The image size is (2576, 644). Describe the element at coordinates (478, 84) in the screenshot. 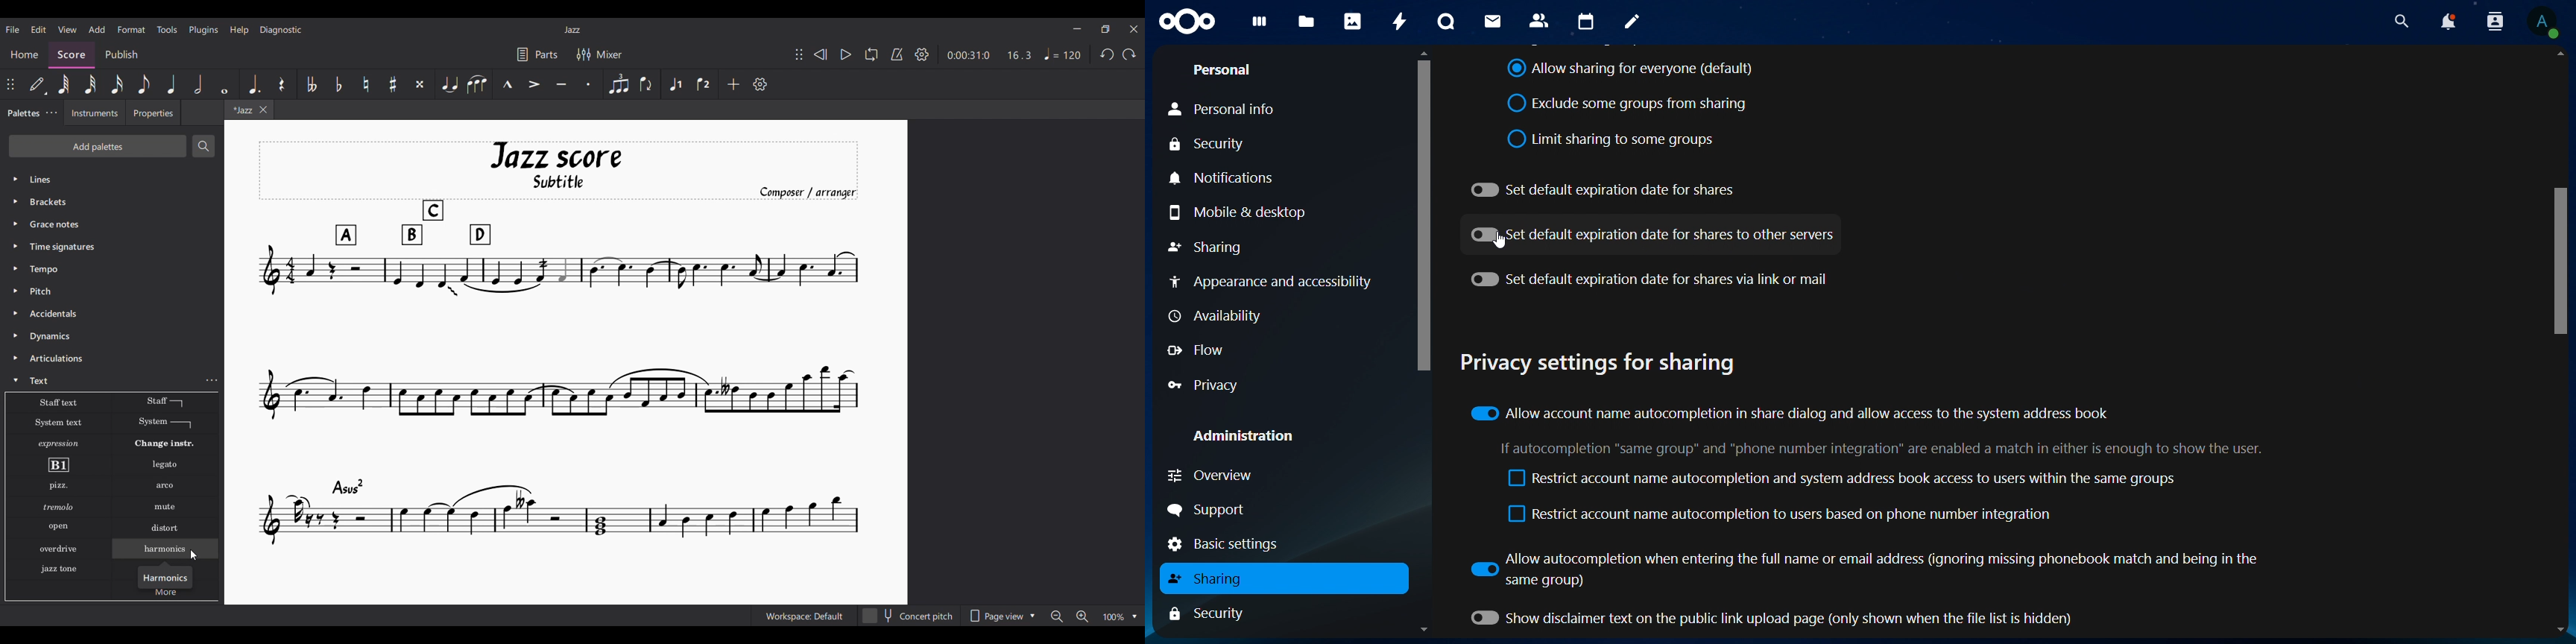

I see `Slur` at that location.